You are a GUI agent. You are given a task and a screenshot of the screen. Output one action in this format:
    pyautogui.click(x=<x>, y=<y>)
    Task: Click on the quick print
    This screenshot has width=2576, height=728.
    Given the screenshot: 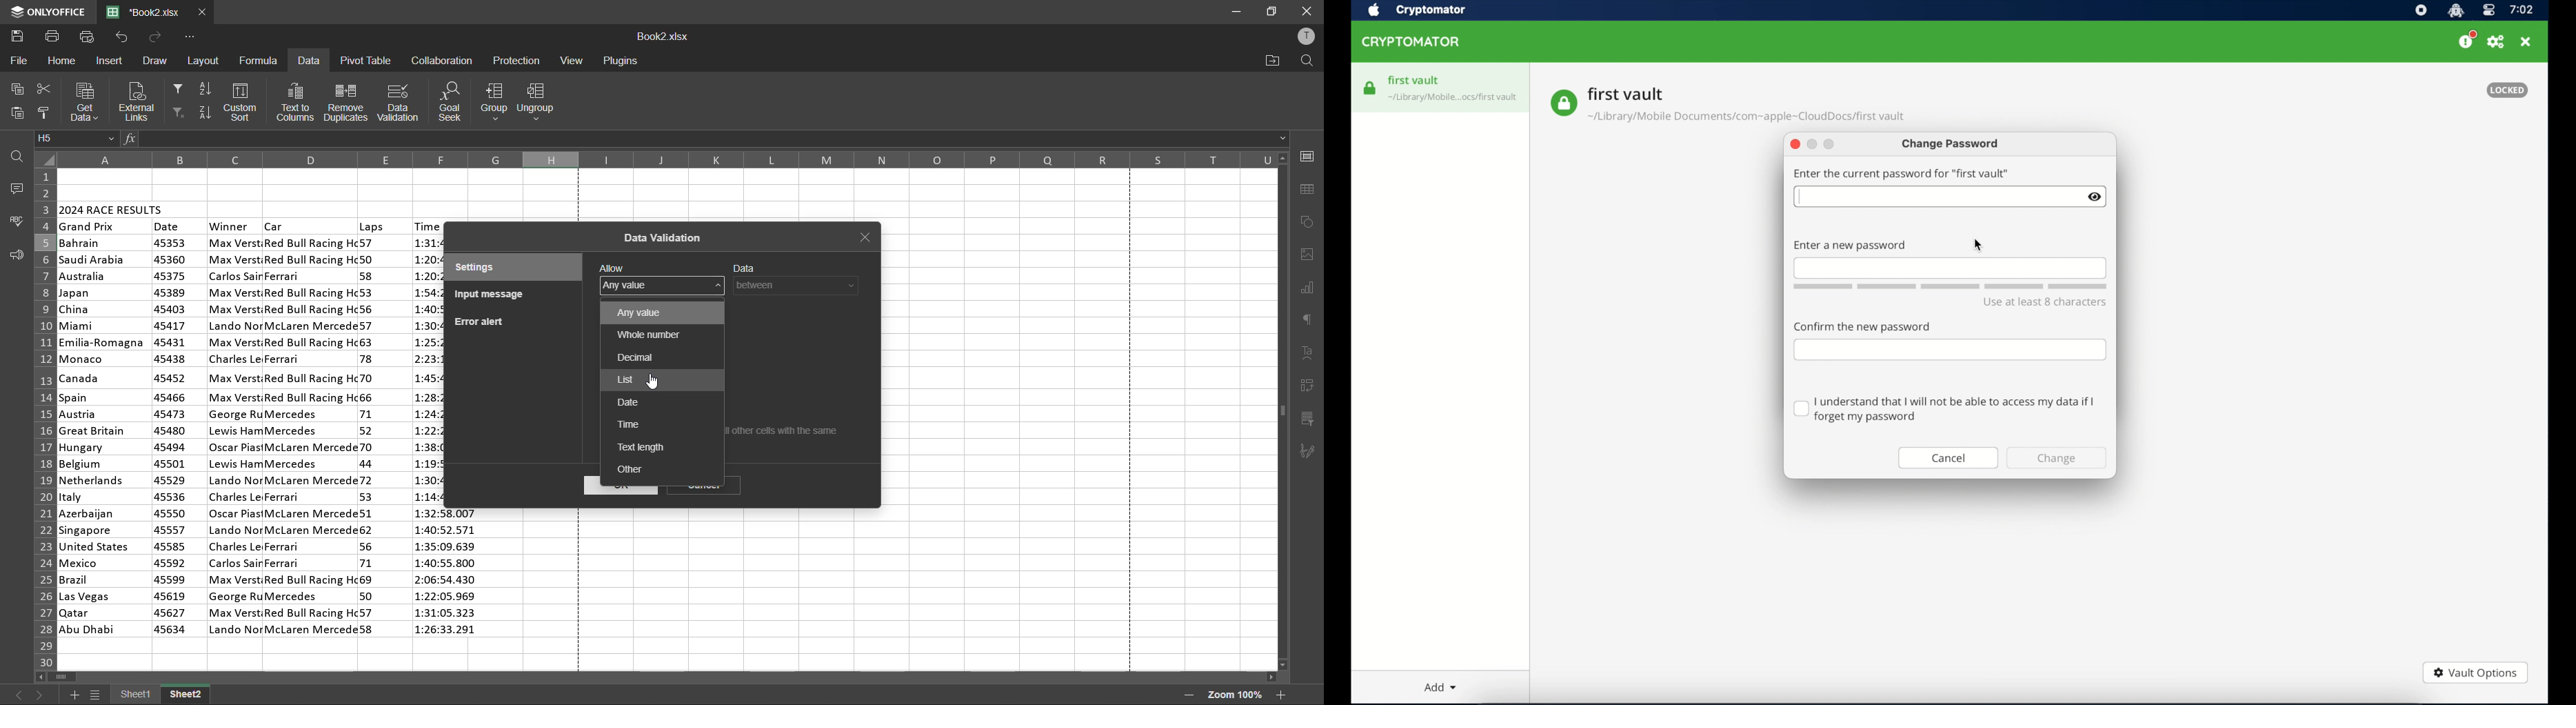 What is the action you would take?
    pyautogui.click(x=85, y=37)
    